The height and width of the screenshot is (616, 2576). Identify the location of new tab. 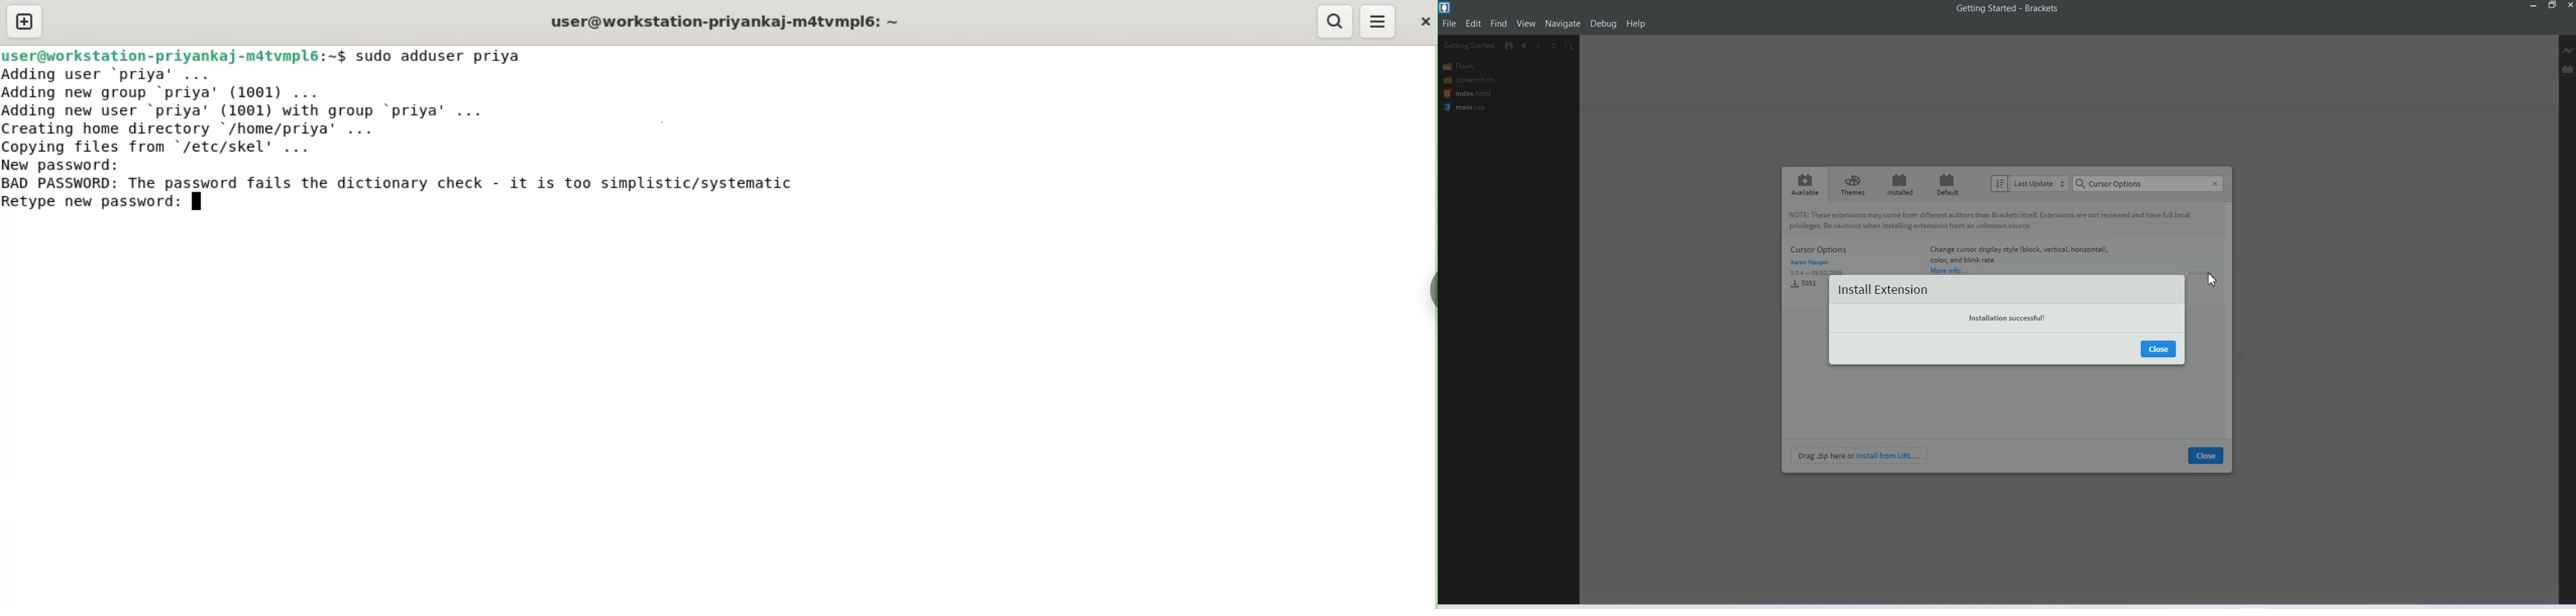
(25, 21).